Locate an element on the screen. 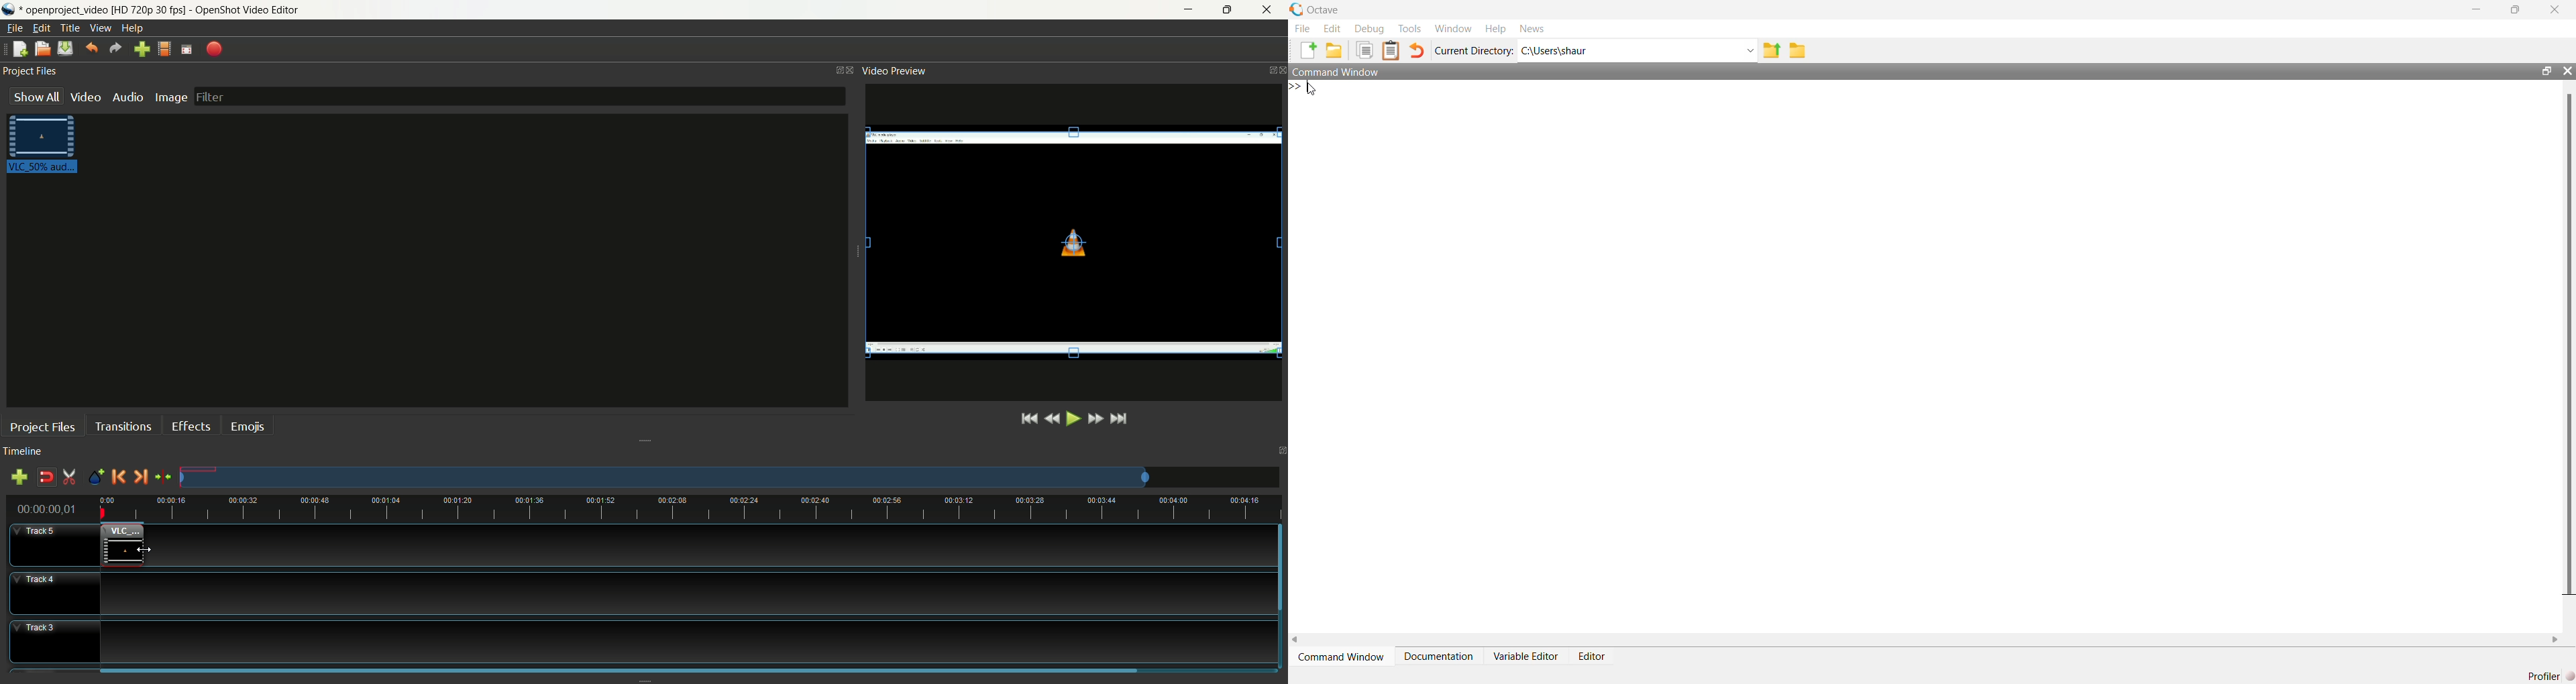  track3 is located at coordinates (54, 640).